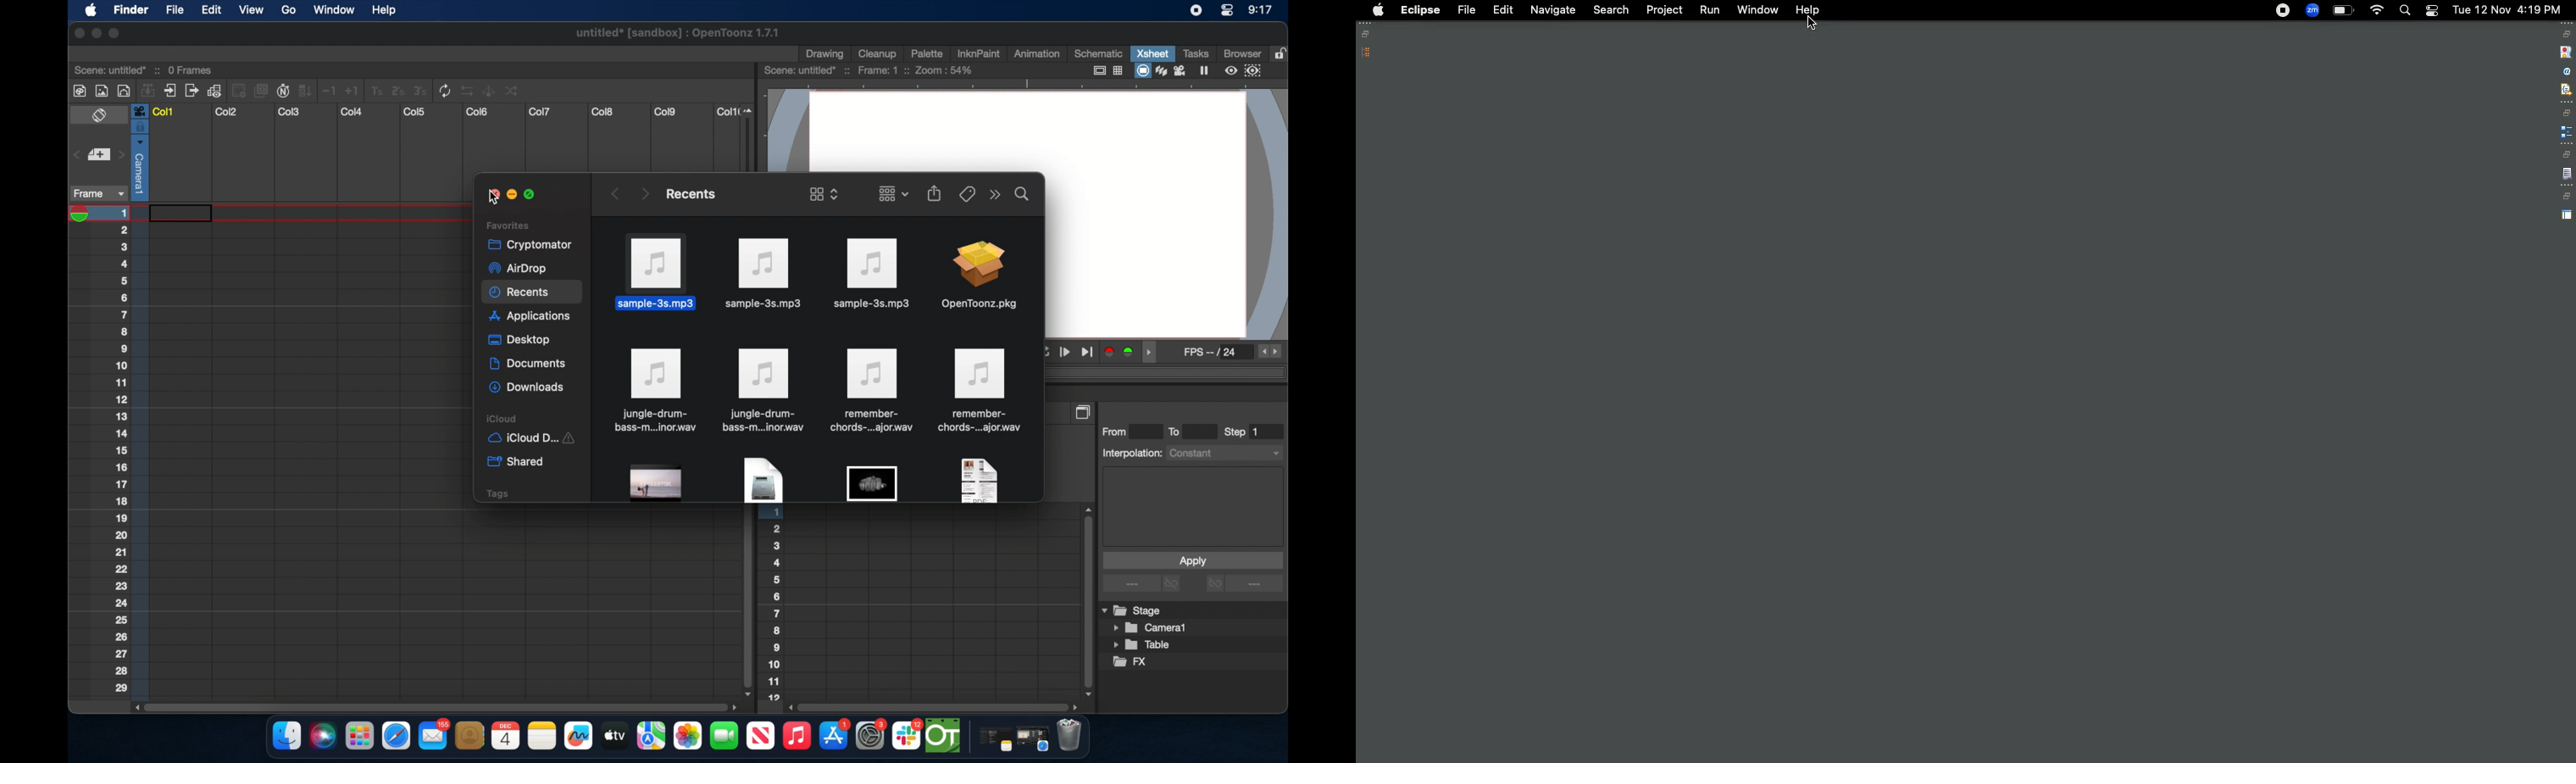  What do you see at coordinates (1813, 25) in the screenshot?
I see `cursor` at bounding box center [1813, 25].